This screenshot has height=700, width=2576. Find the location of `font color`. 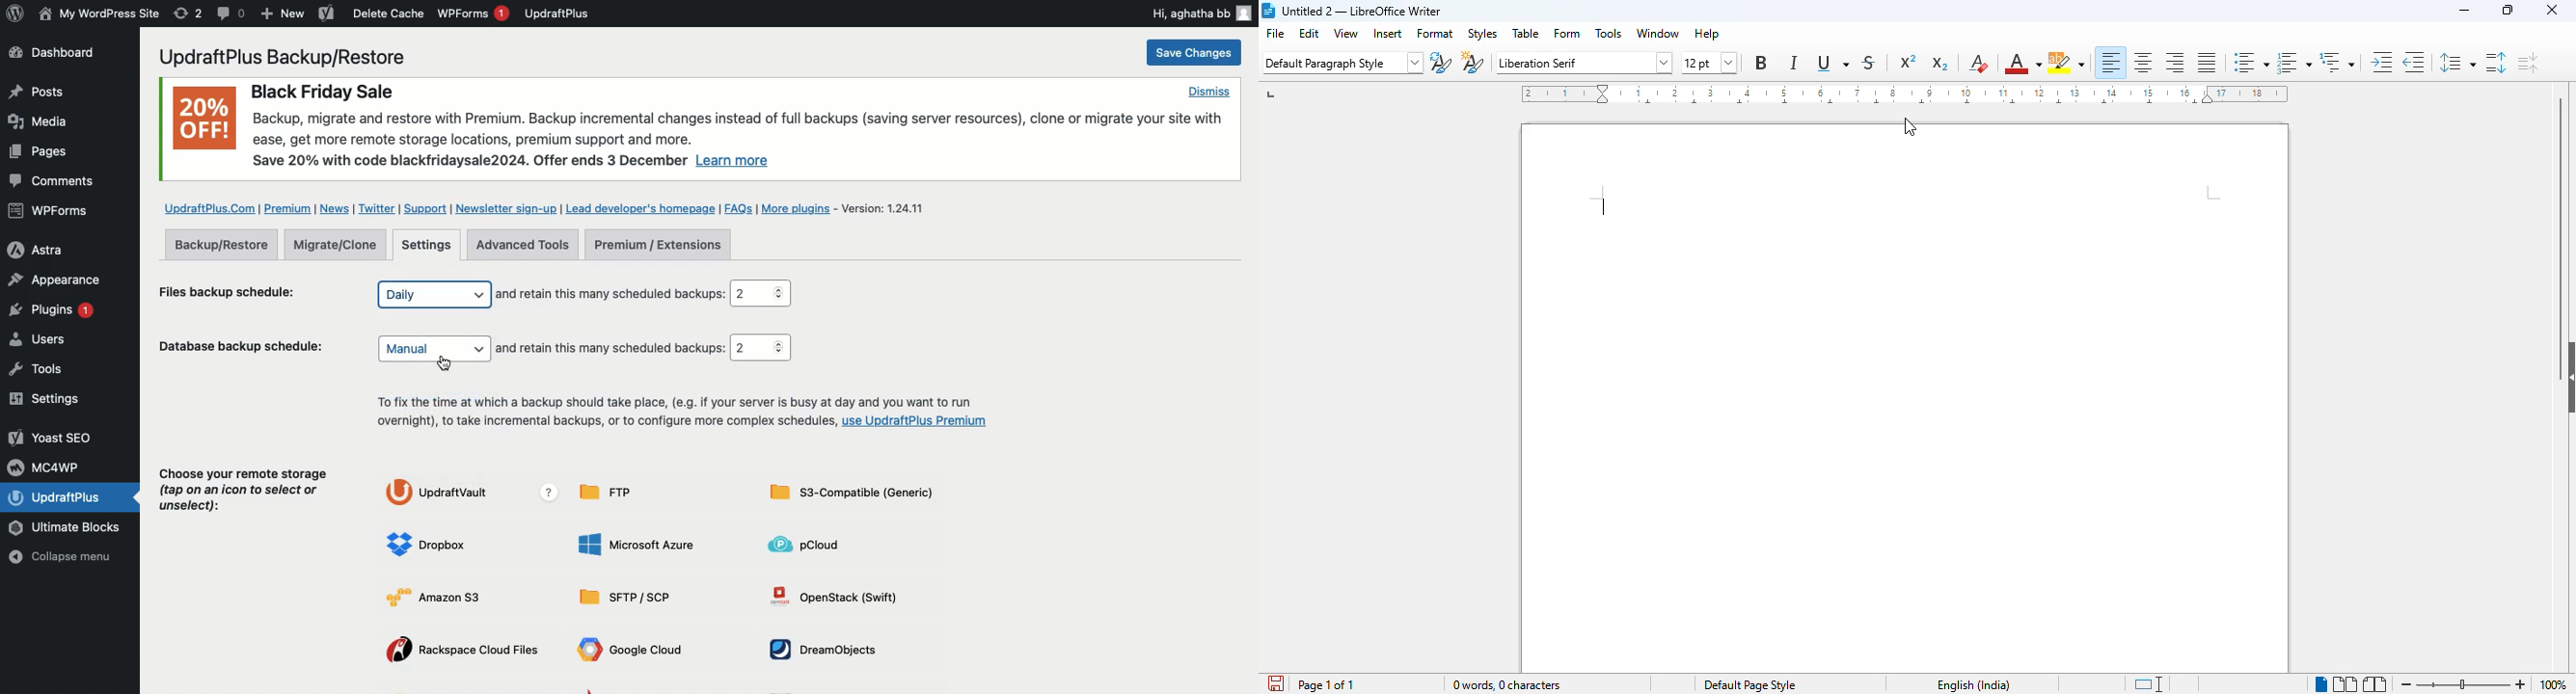

font color is located at coordinates (2022, 64).